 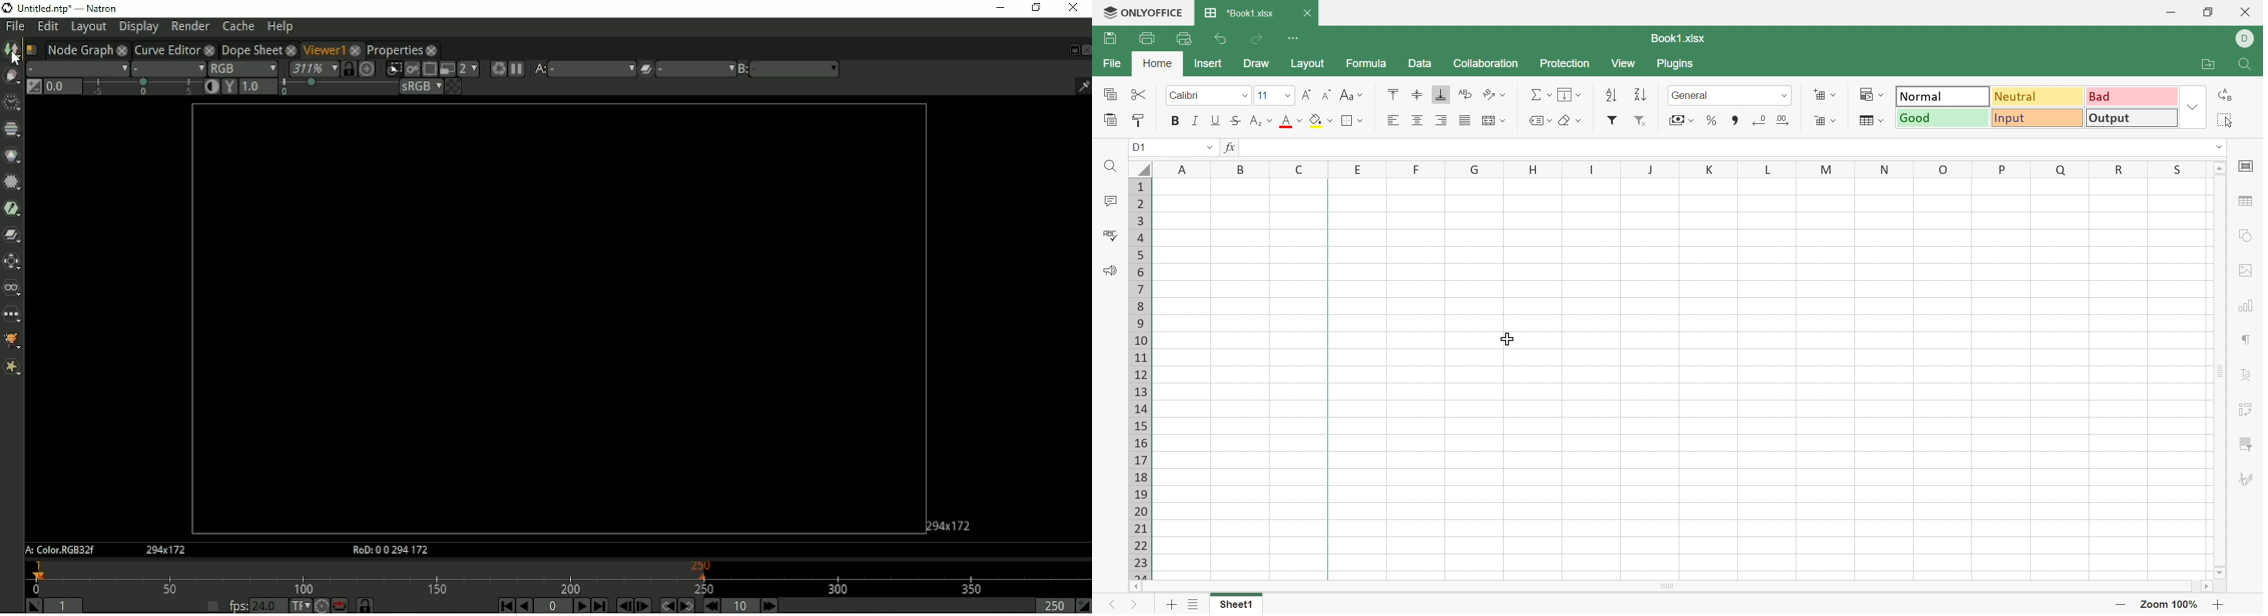 I want to click on Cut, so click(x=1139, y=96).